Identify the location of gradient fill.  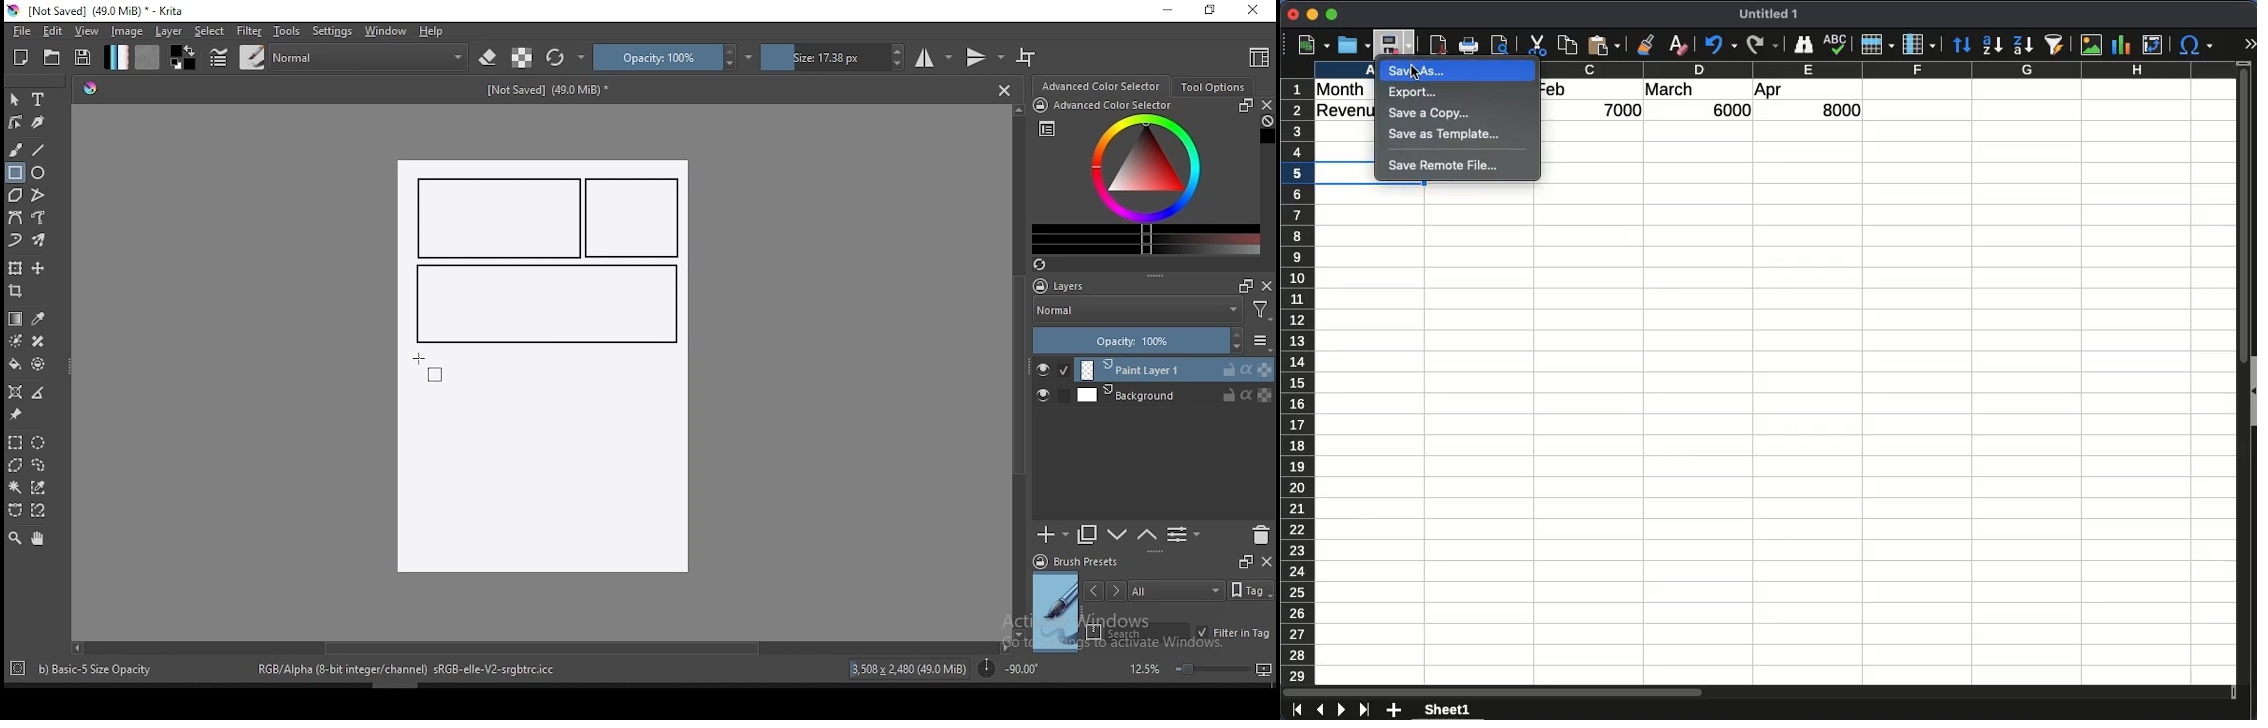
(116, 57).